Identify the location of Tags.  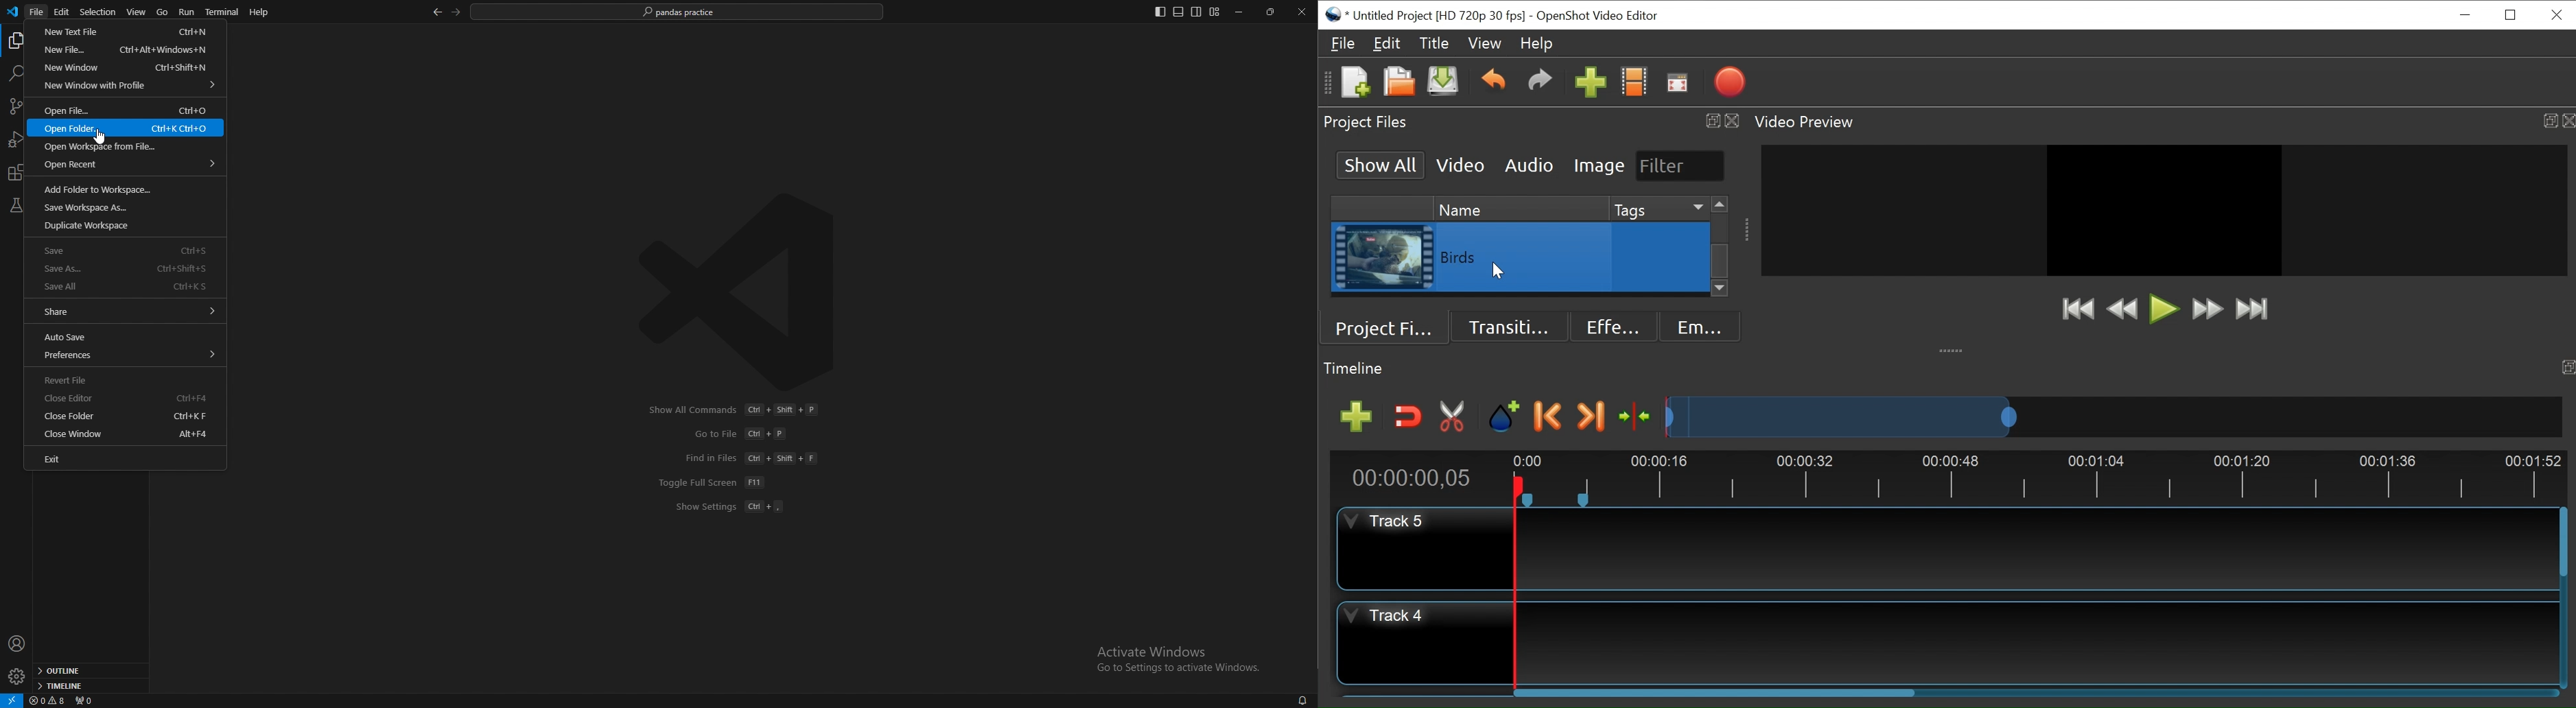
(1657, 208).